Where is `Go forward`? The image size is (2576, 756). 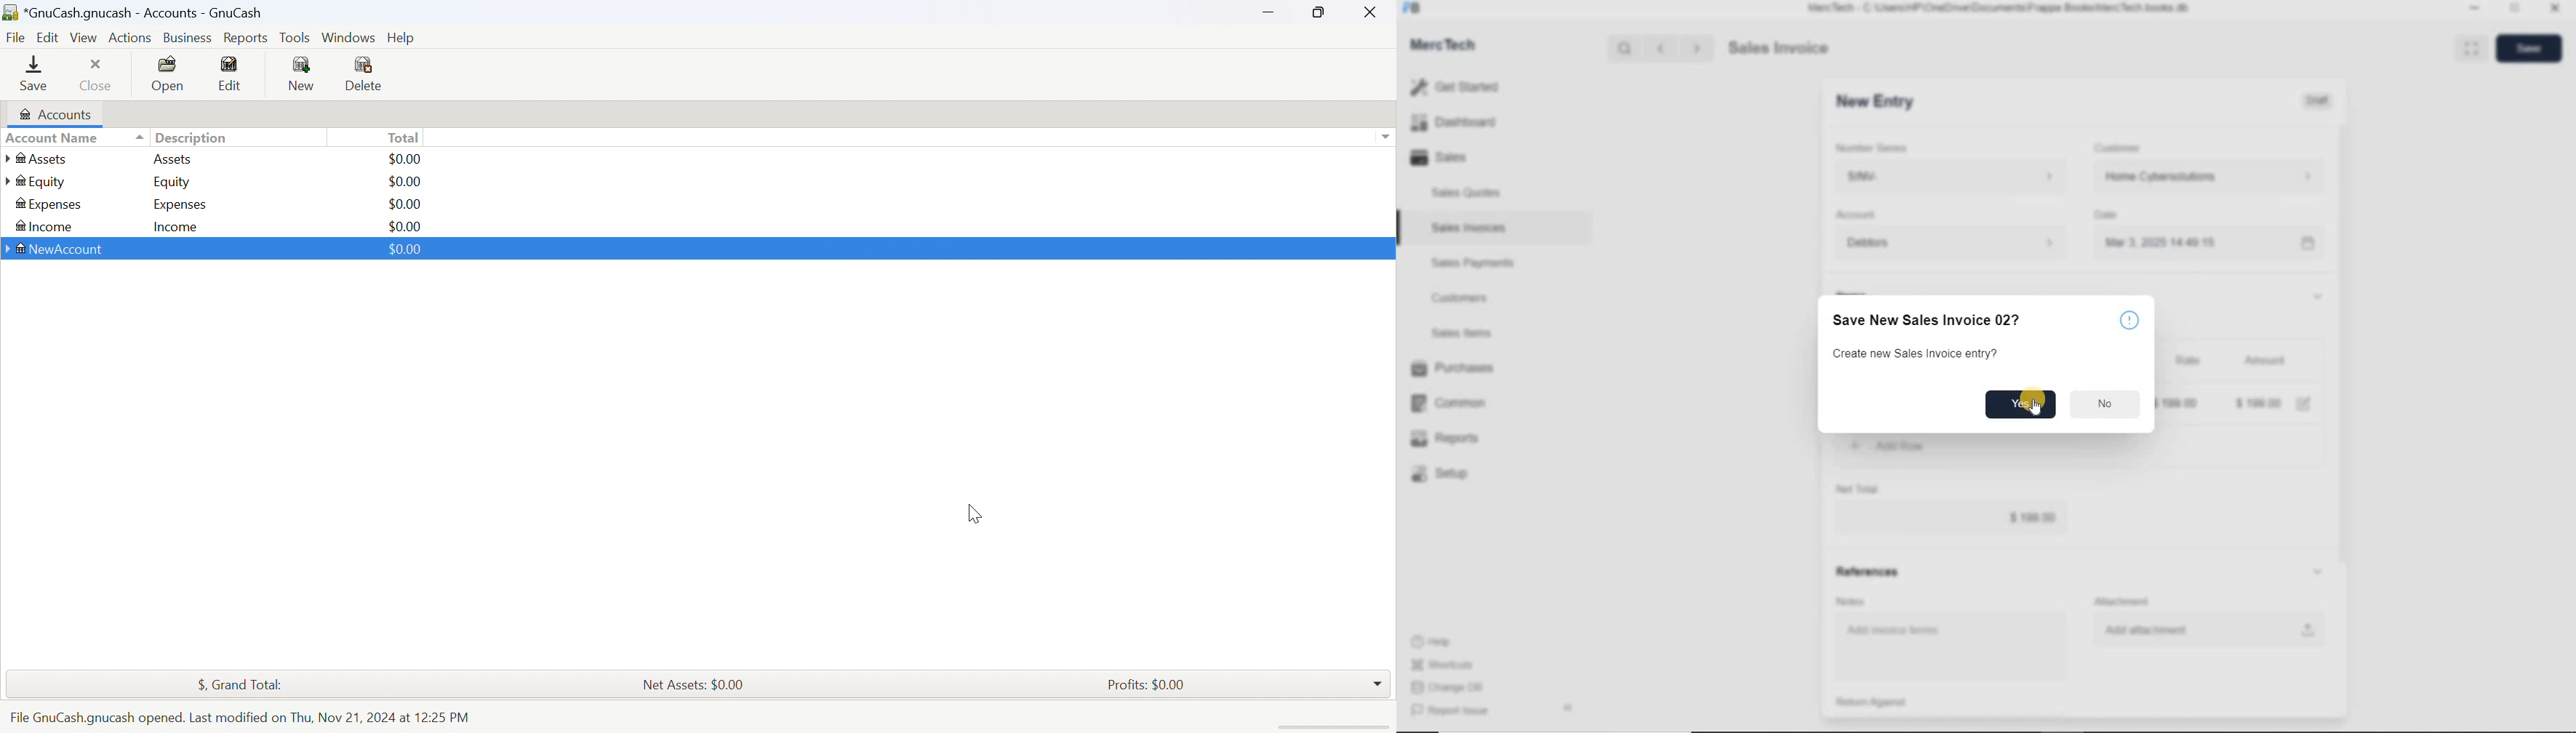
Go forward is located at coordinates (1696, 48).